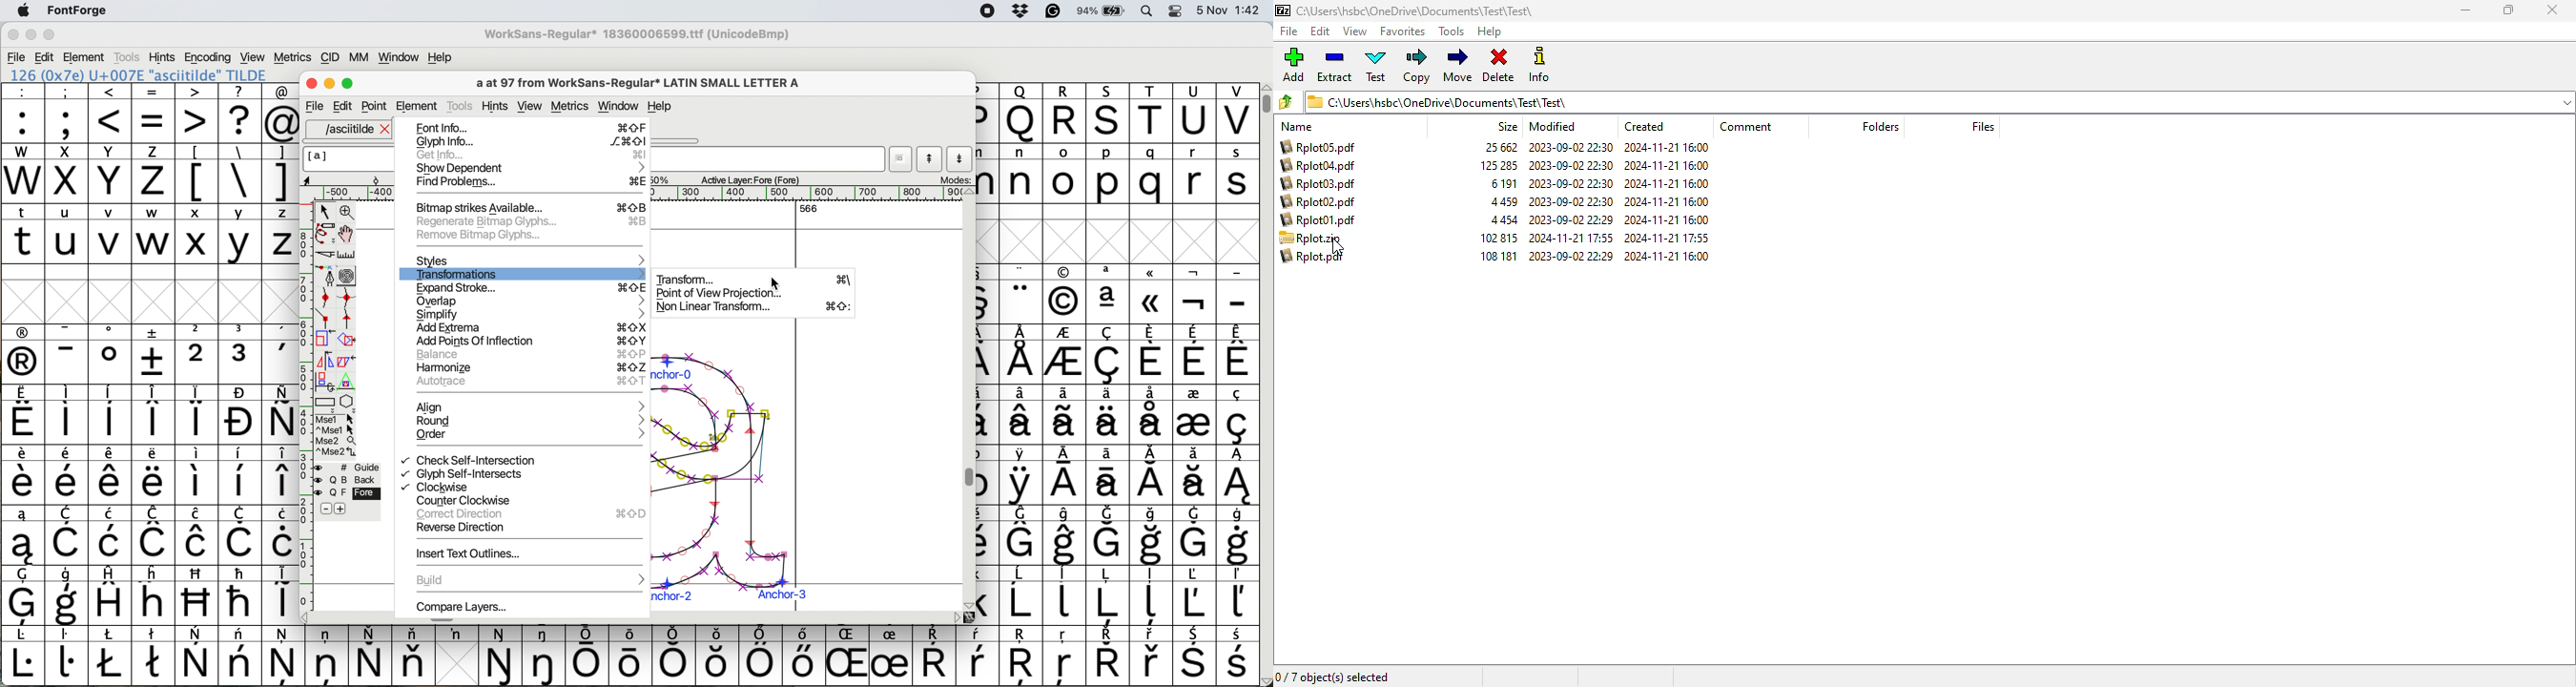 The width and height of the screenshot is (2576, 700). Describe the element at coordinates (1109, 536) in the screenshot. I see `symbol` at that location.